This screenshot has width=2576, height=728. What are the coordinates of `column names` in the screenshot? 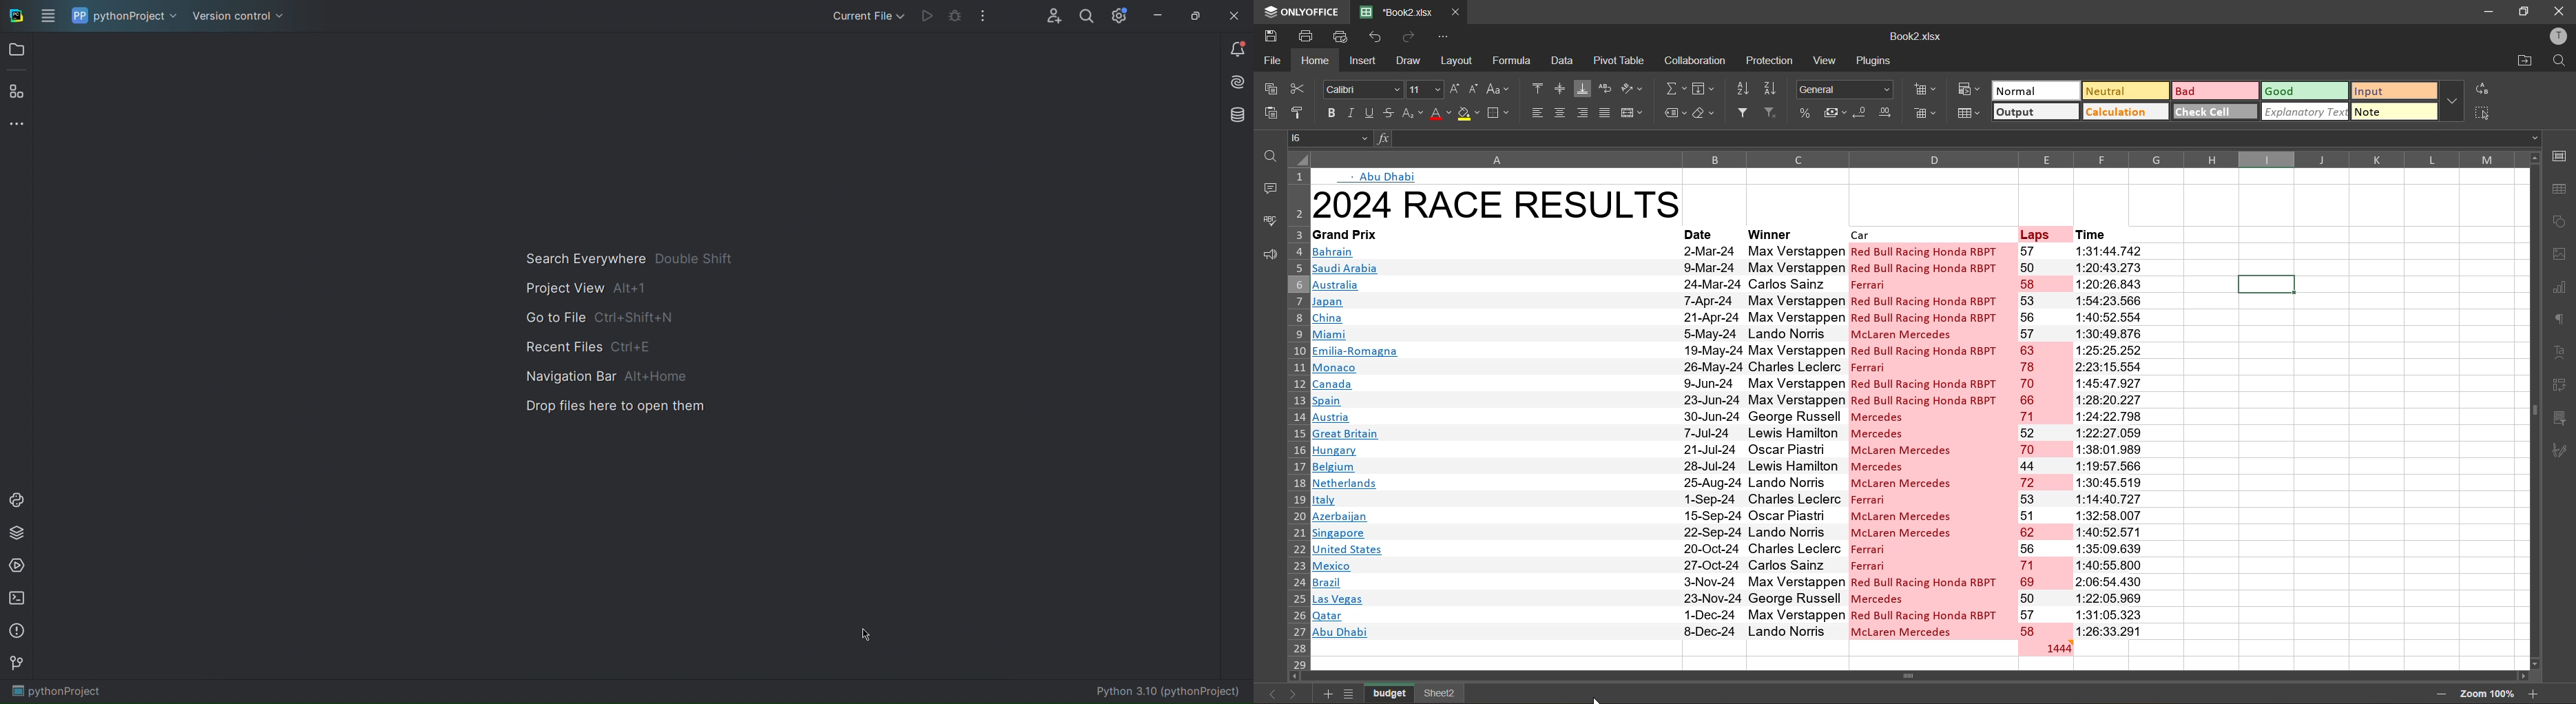 It's located at (1915, 156).